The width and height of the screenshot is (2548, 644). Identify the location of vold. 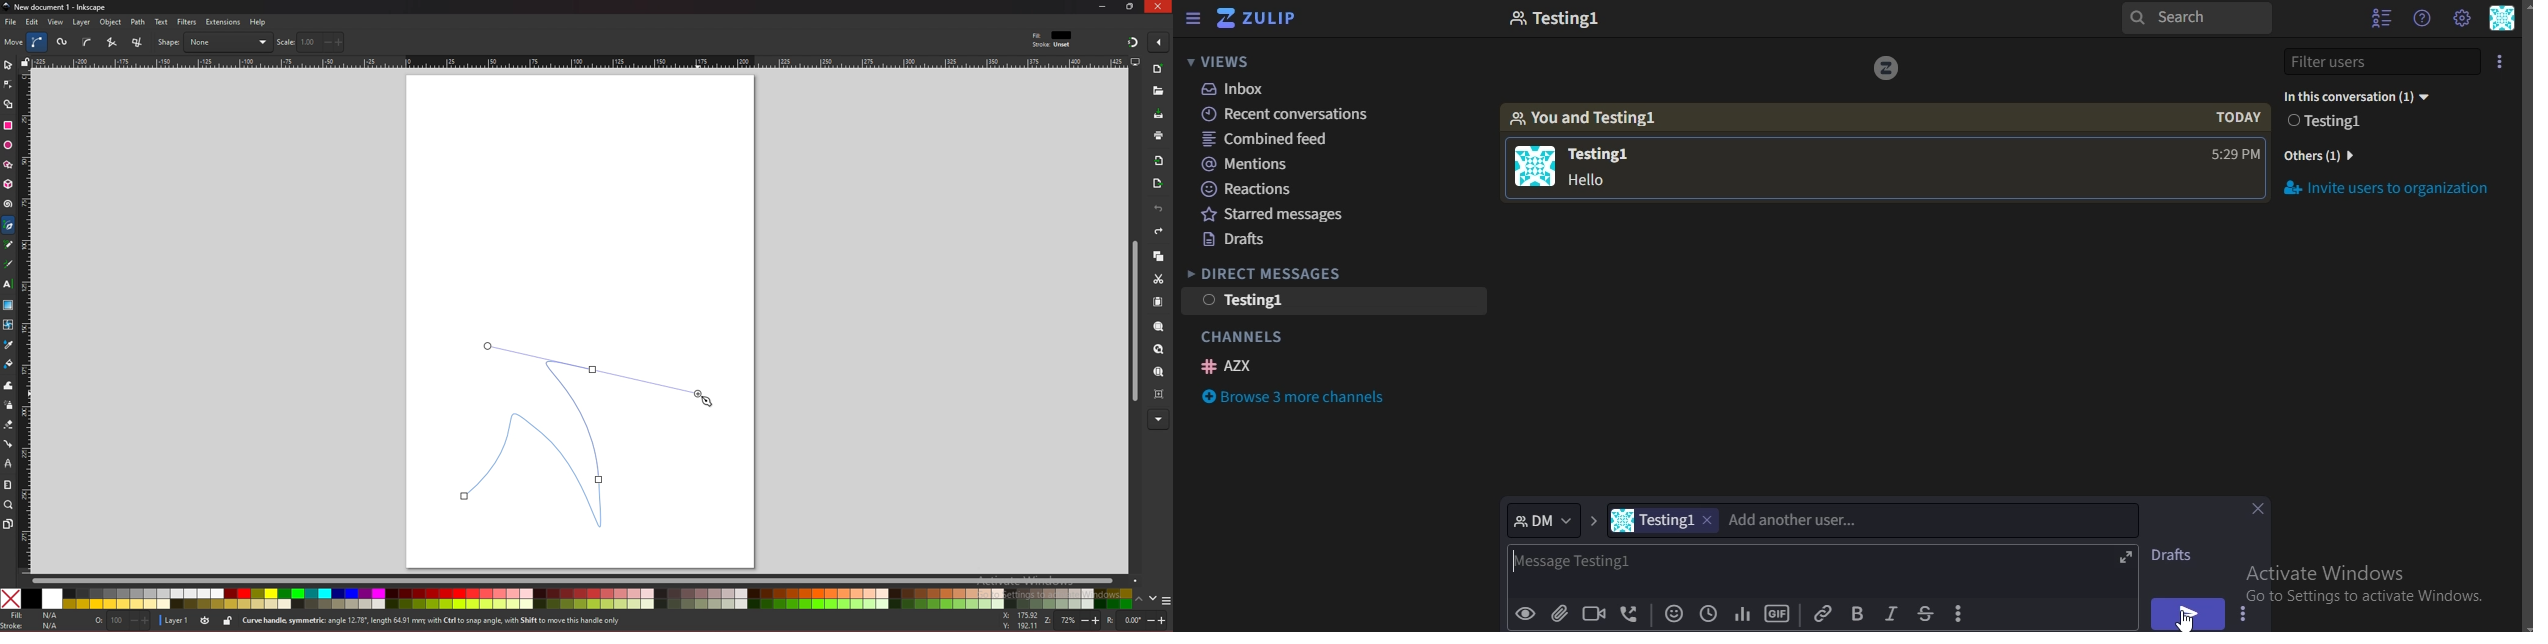
(1857, 613).